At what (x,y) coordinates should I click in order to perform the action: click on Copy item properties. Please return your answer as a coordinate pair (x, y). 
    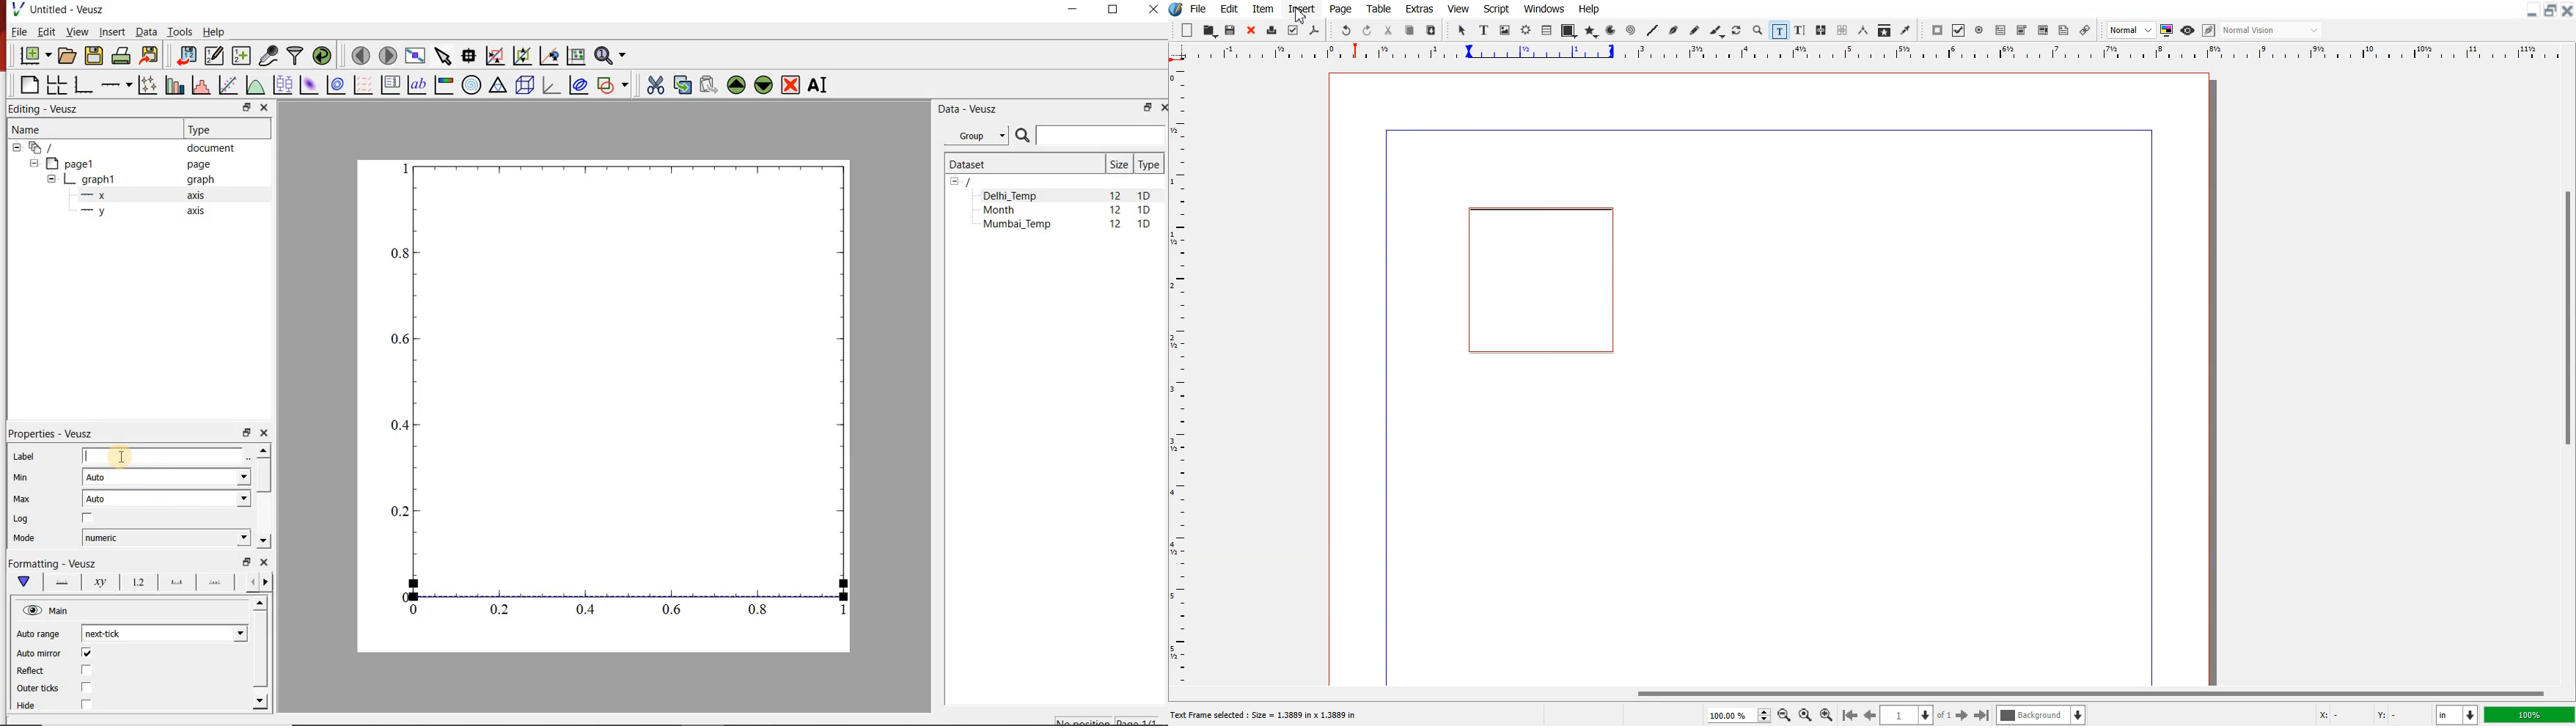
    Looking at the image, I should click on (1885, 31).